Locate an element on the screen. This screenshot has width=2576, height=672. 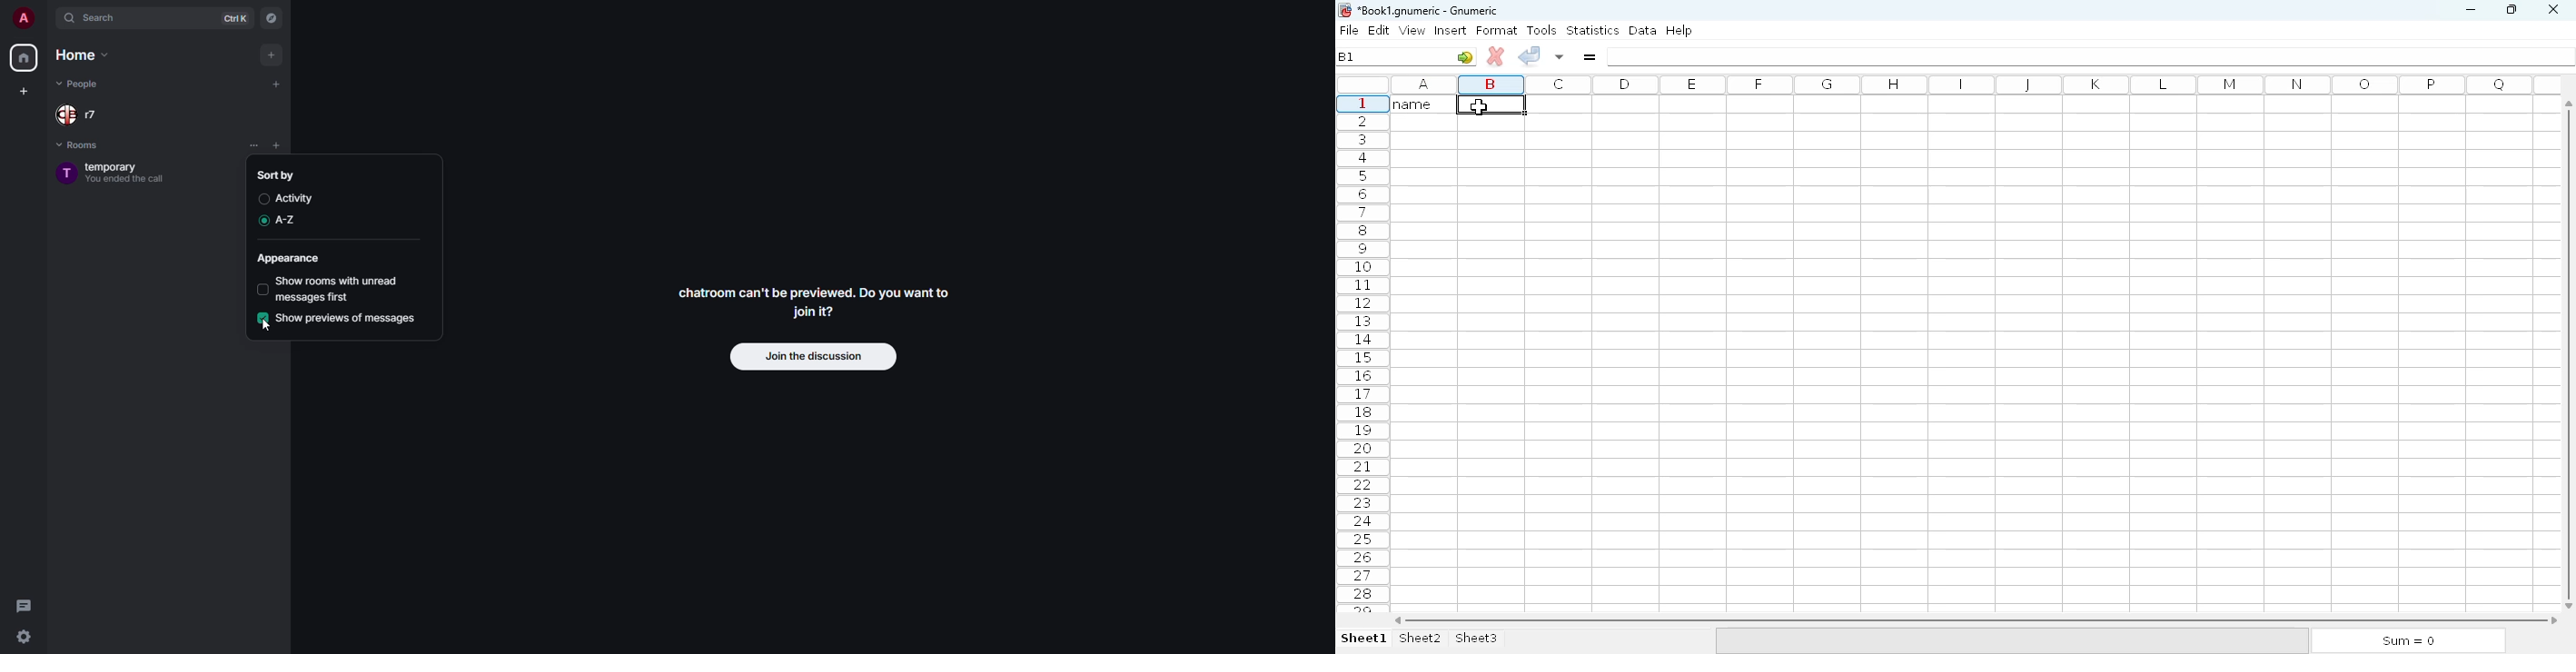
create space is located at coordinates (22, 90).